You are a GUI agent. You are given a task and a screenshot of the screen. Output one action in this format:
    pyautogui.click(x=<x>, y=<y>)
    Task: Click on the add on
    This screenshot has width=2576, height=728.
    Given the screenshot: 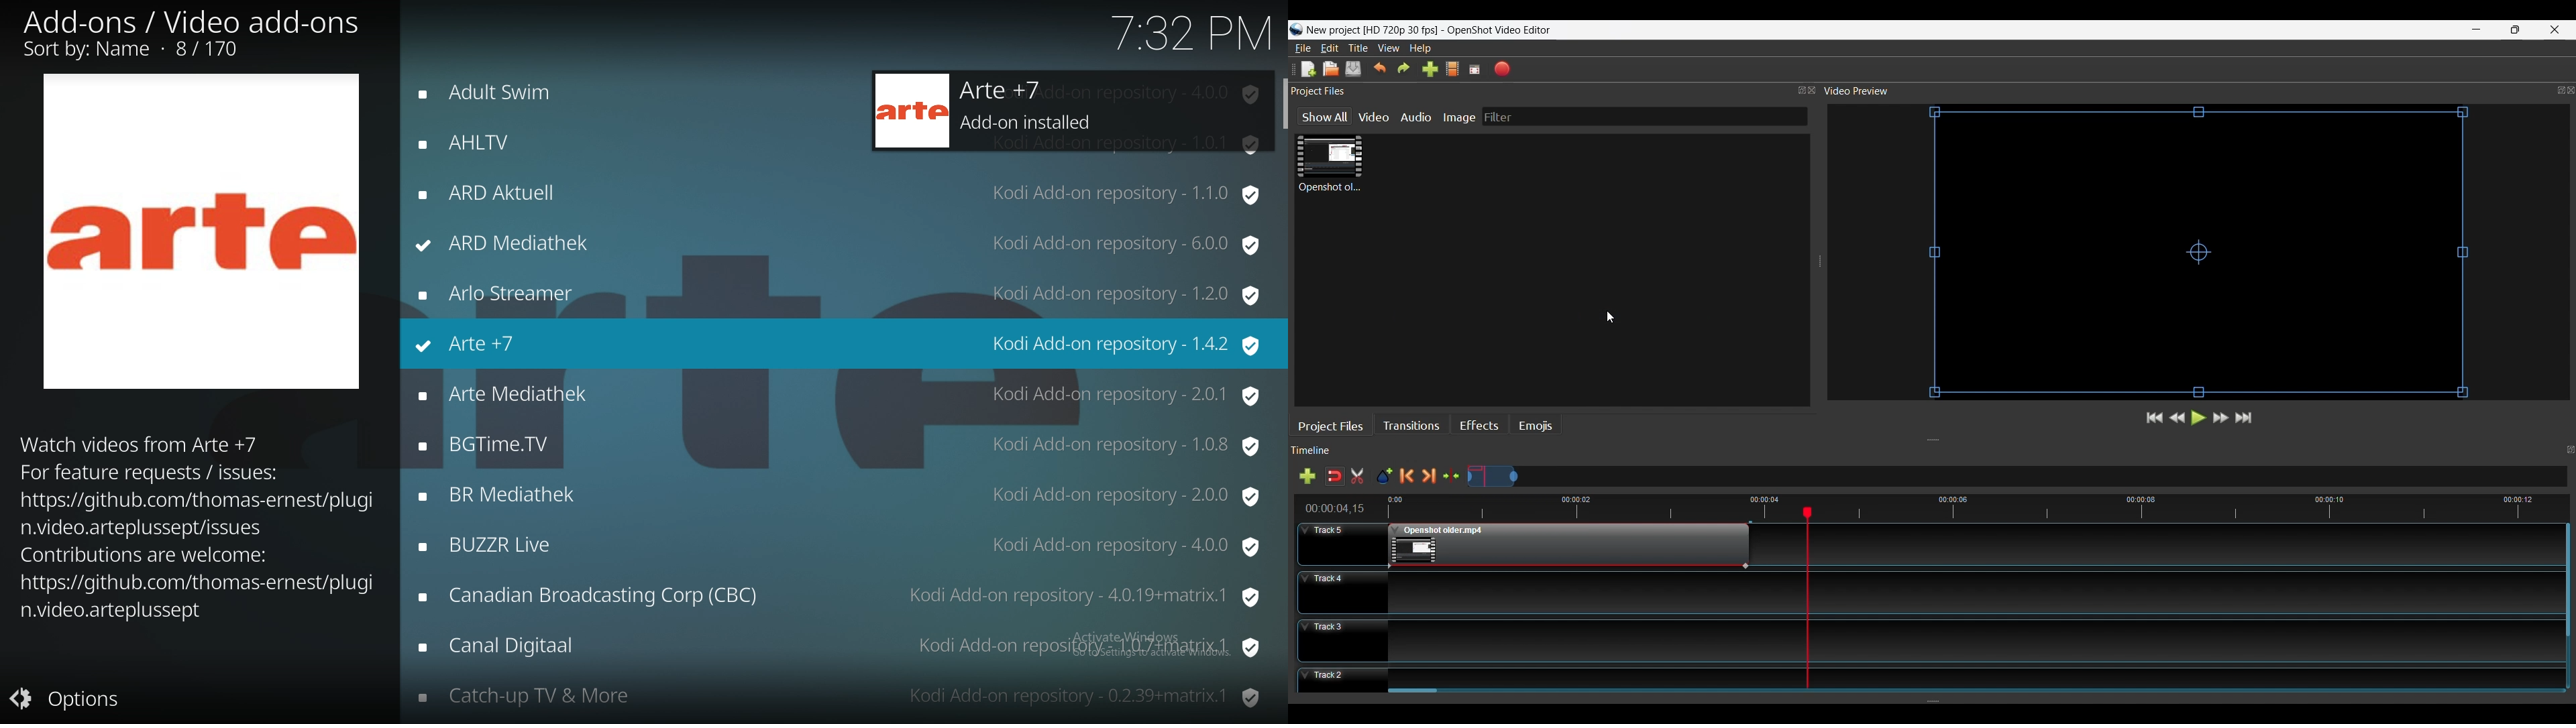 What is the action you would take?
    pyautogui.click(x=835, y=193)
    